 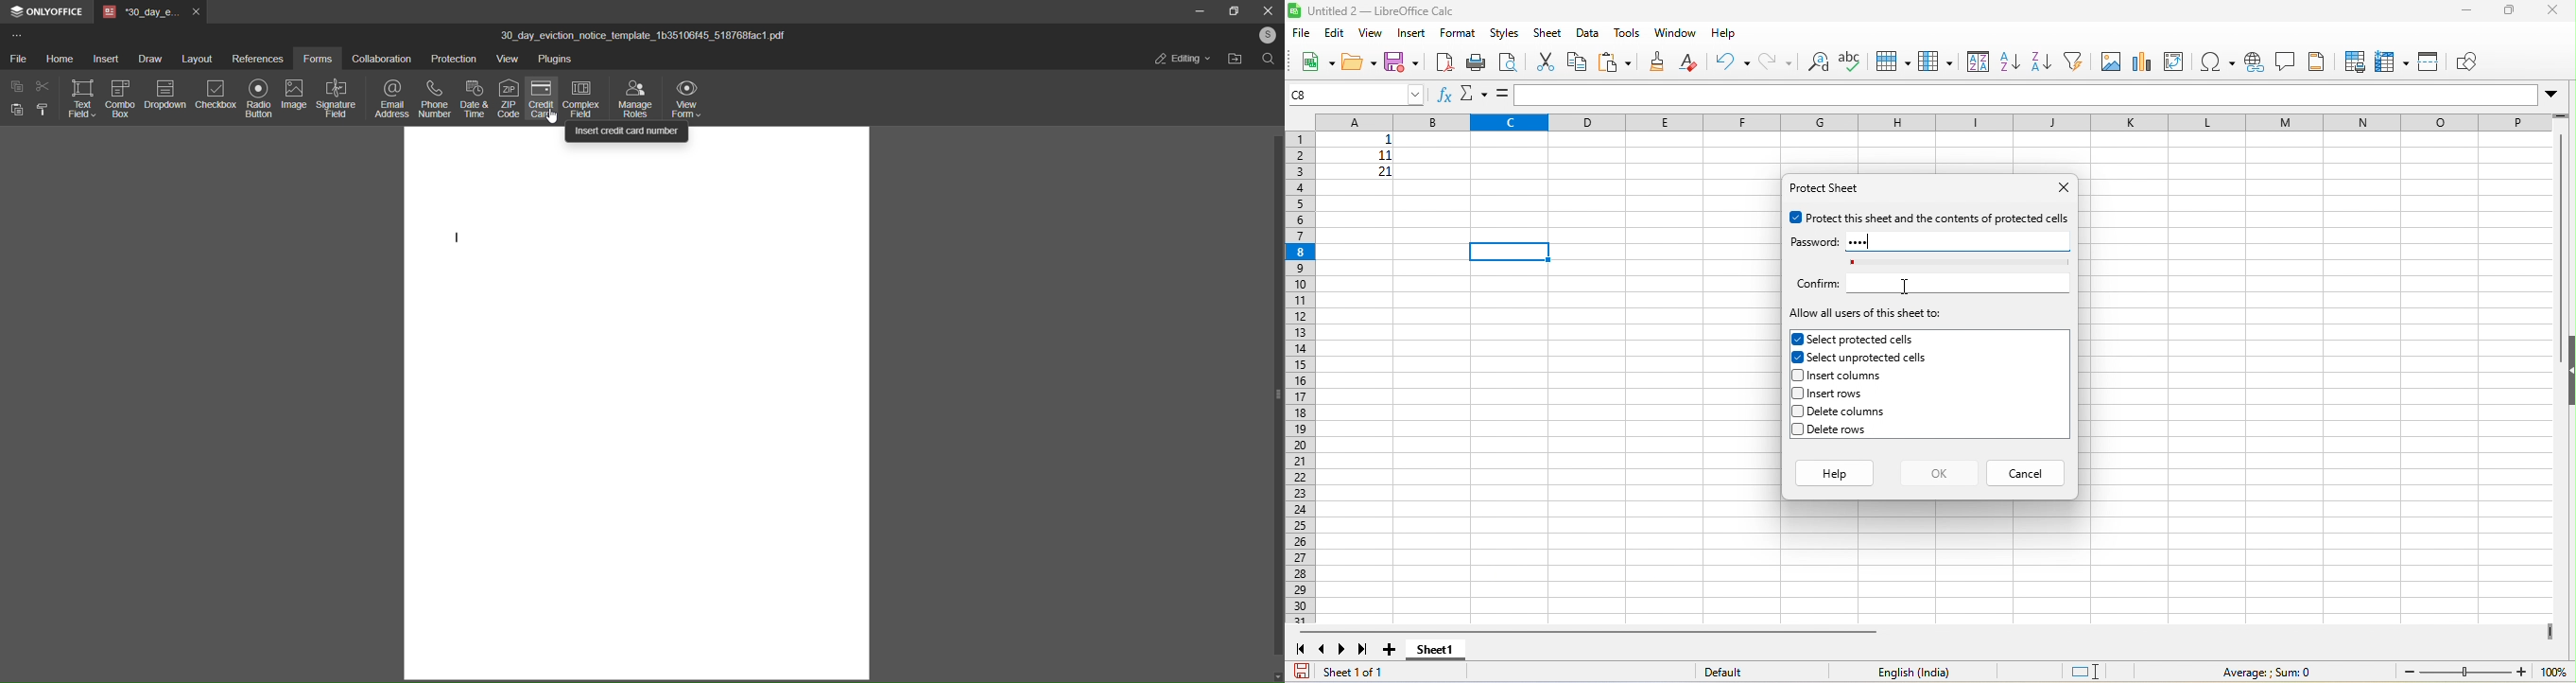 I want to click on column headings, so click(x=1924, y=120).